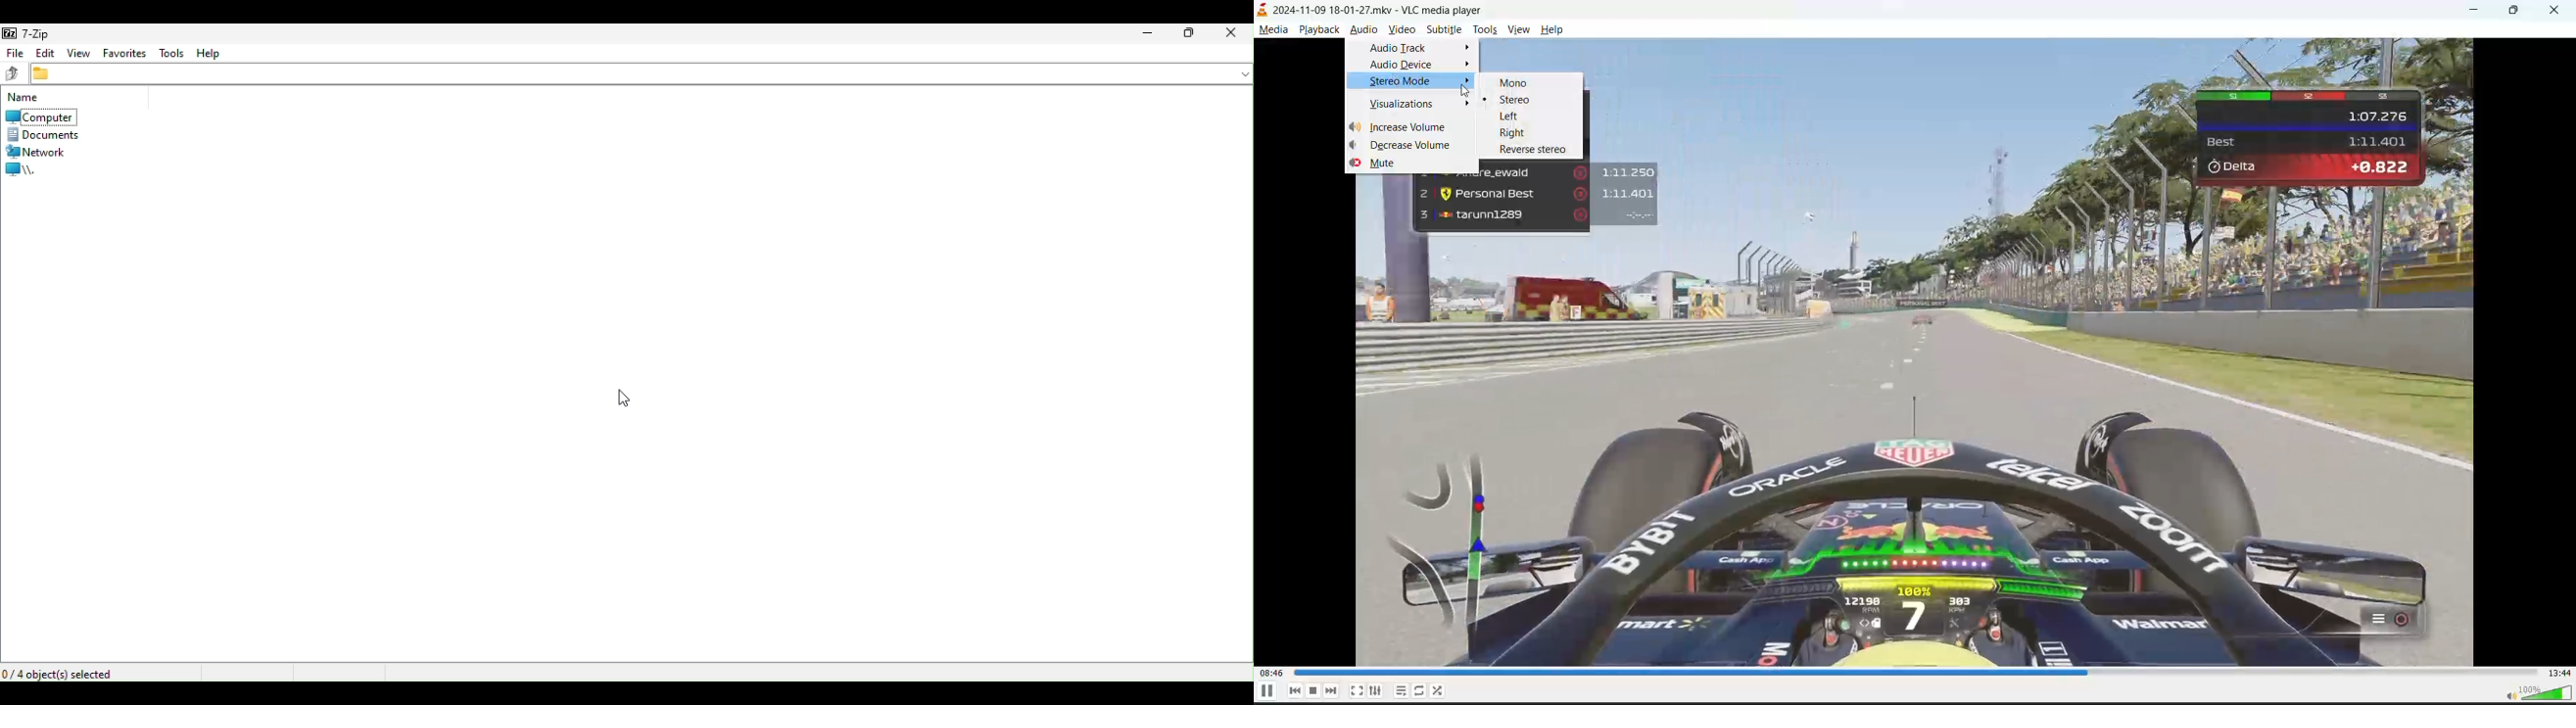  What do you see at coordinates (1409, 147) in the screenshot?
I see `decrease volume` at bounding box center [1409, 147].